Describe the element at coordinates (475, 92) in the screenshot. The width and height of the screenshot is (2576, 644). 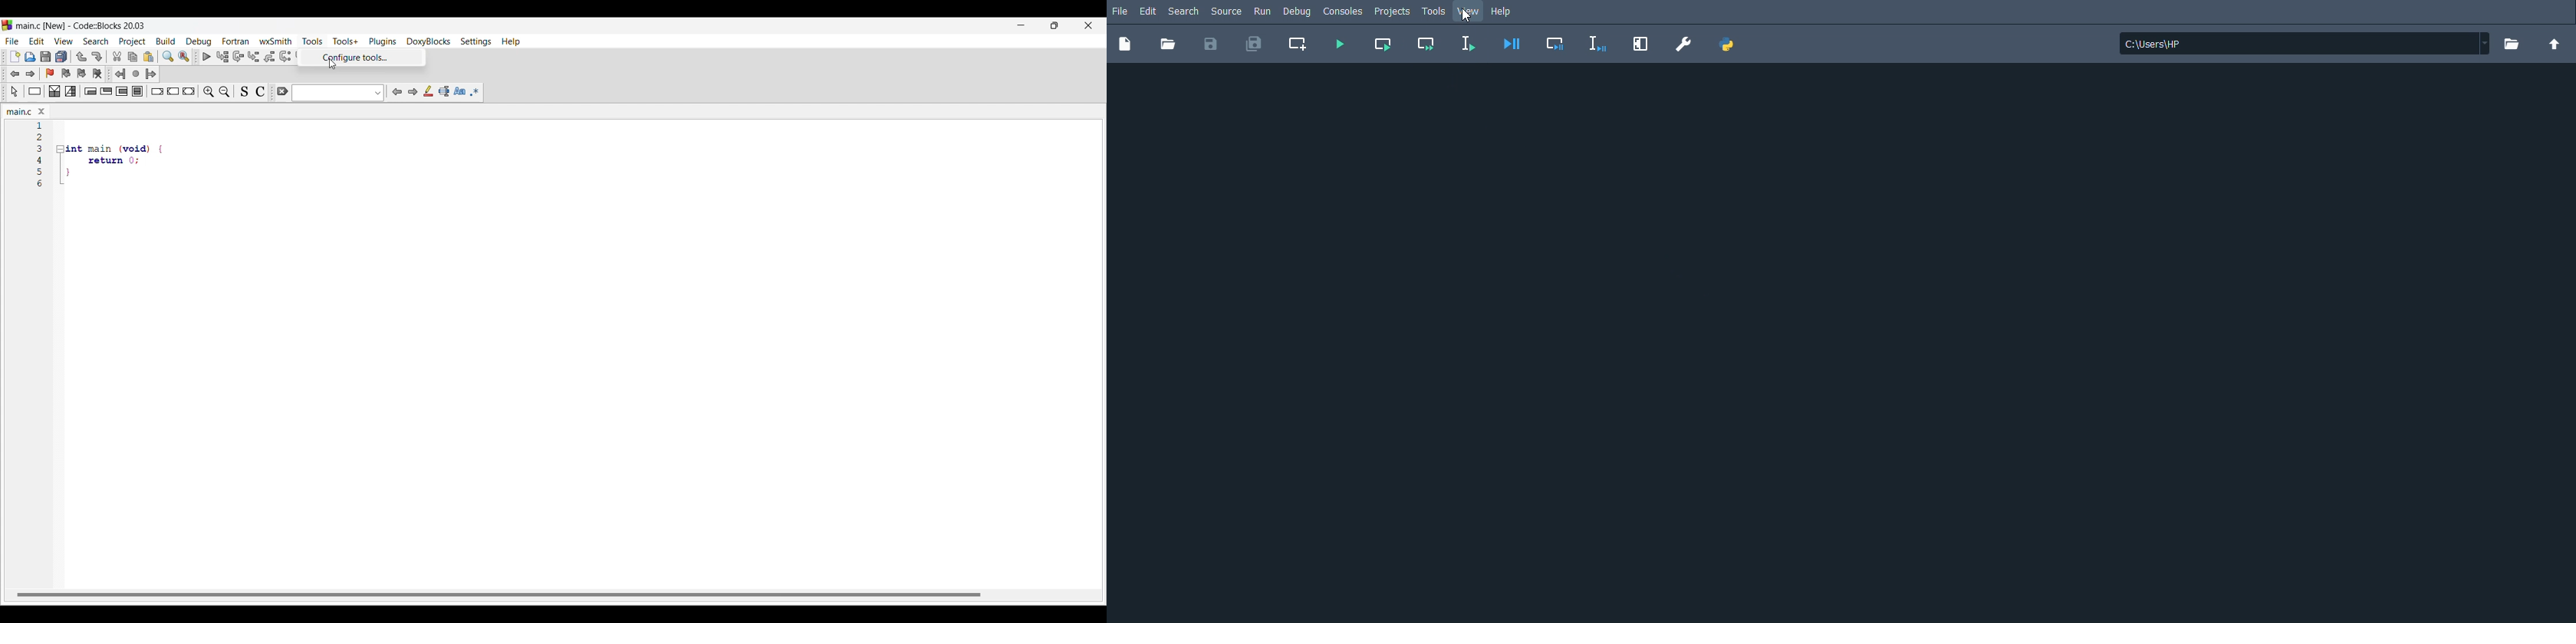
I see `Use regex` at that location.